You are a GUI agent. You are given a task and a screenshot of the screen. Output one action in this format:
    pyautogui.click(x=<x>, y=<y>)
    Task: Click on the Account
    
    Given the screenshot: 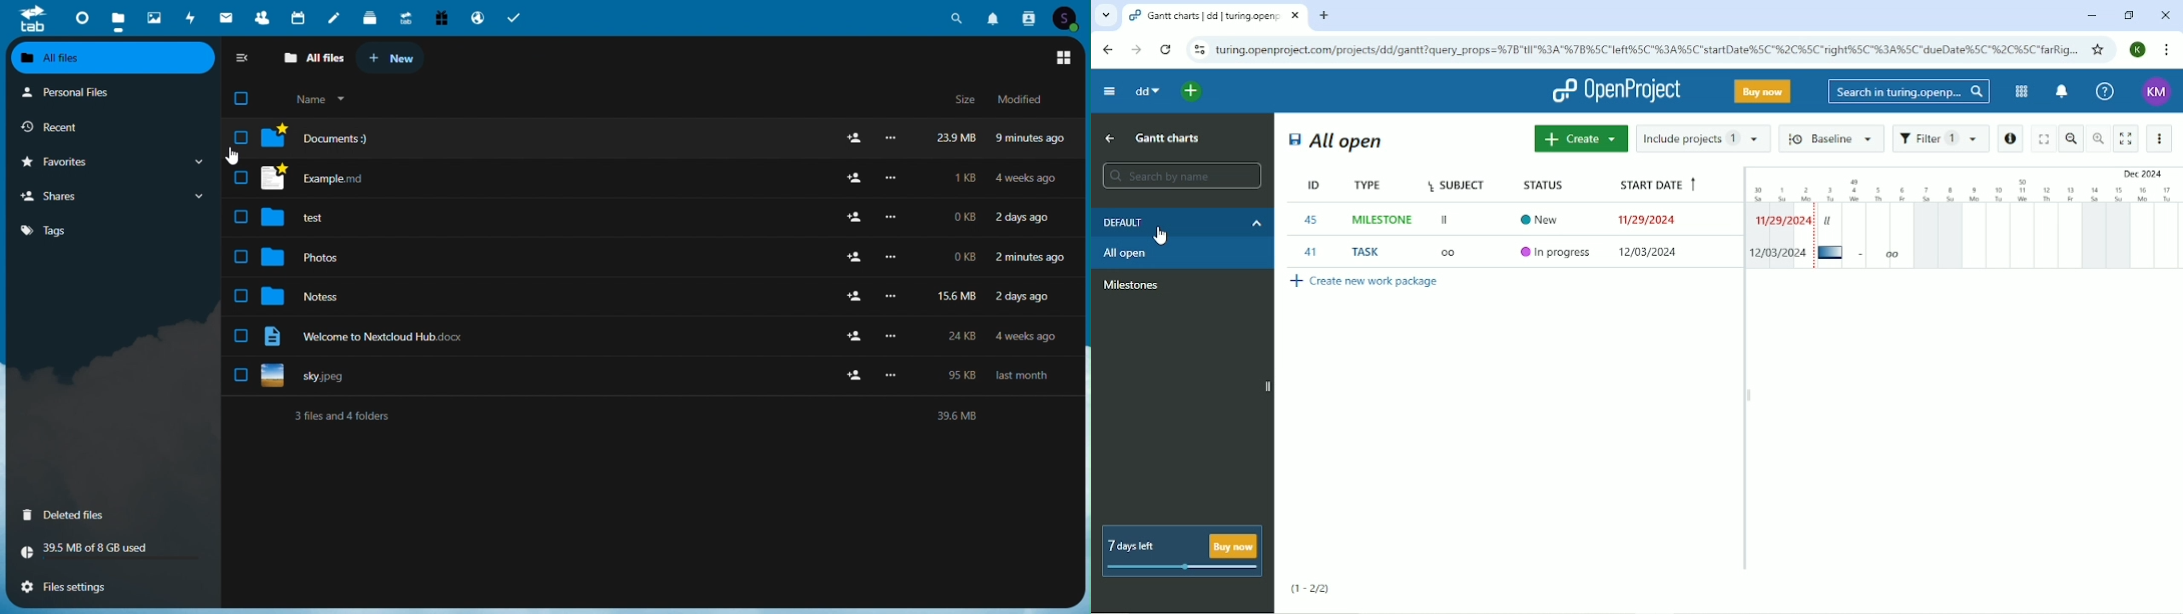 What is the action you would take?
    pyautogui.click(x=2138, y=50)
    